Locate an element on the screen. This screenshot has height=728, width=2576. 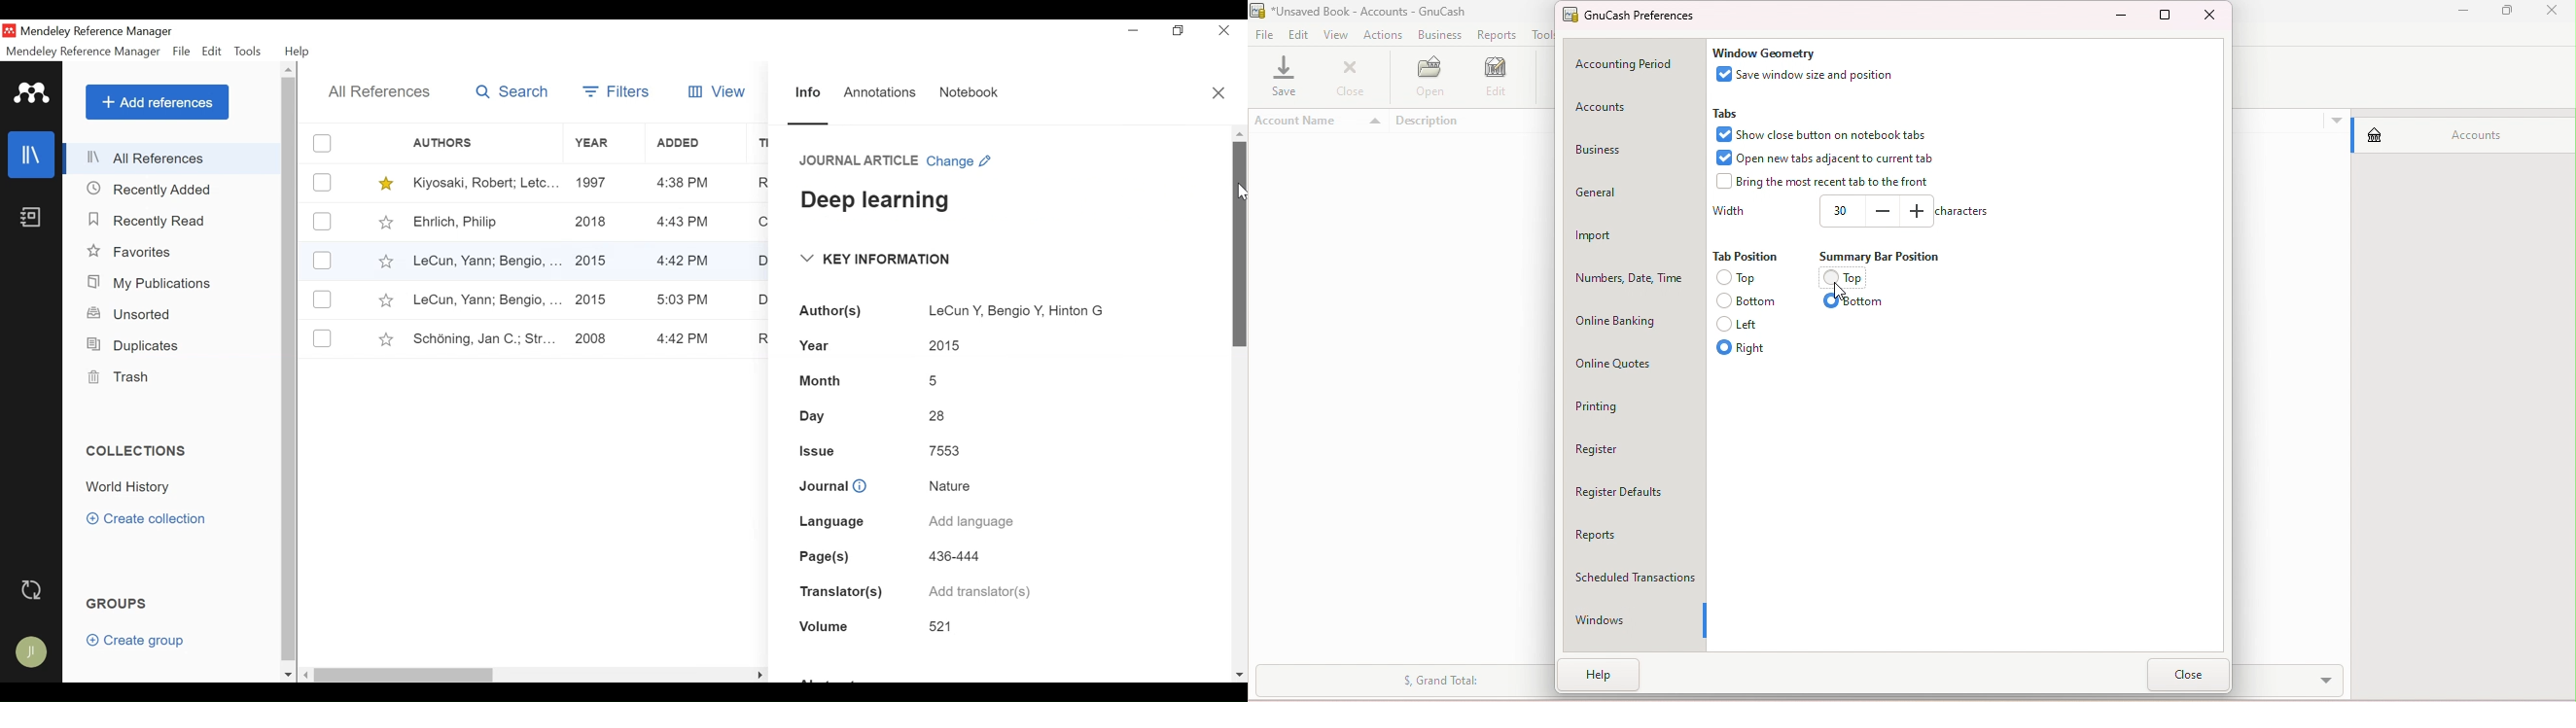
Scroll up is located at coordinates (290, 72).